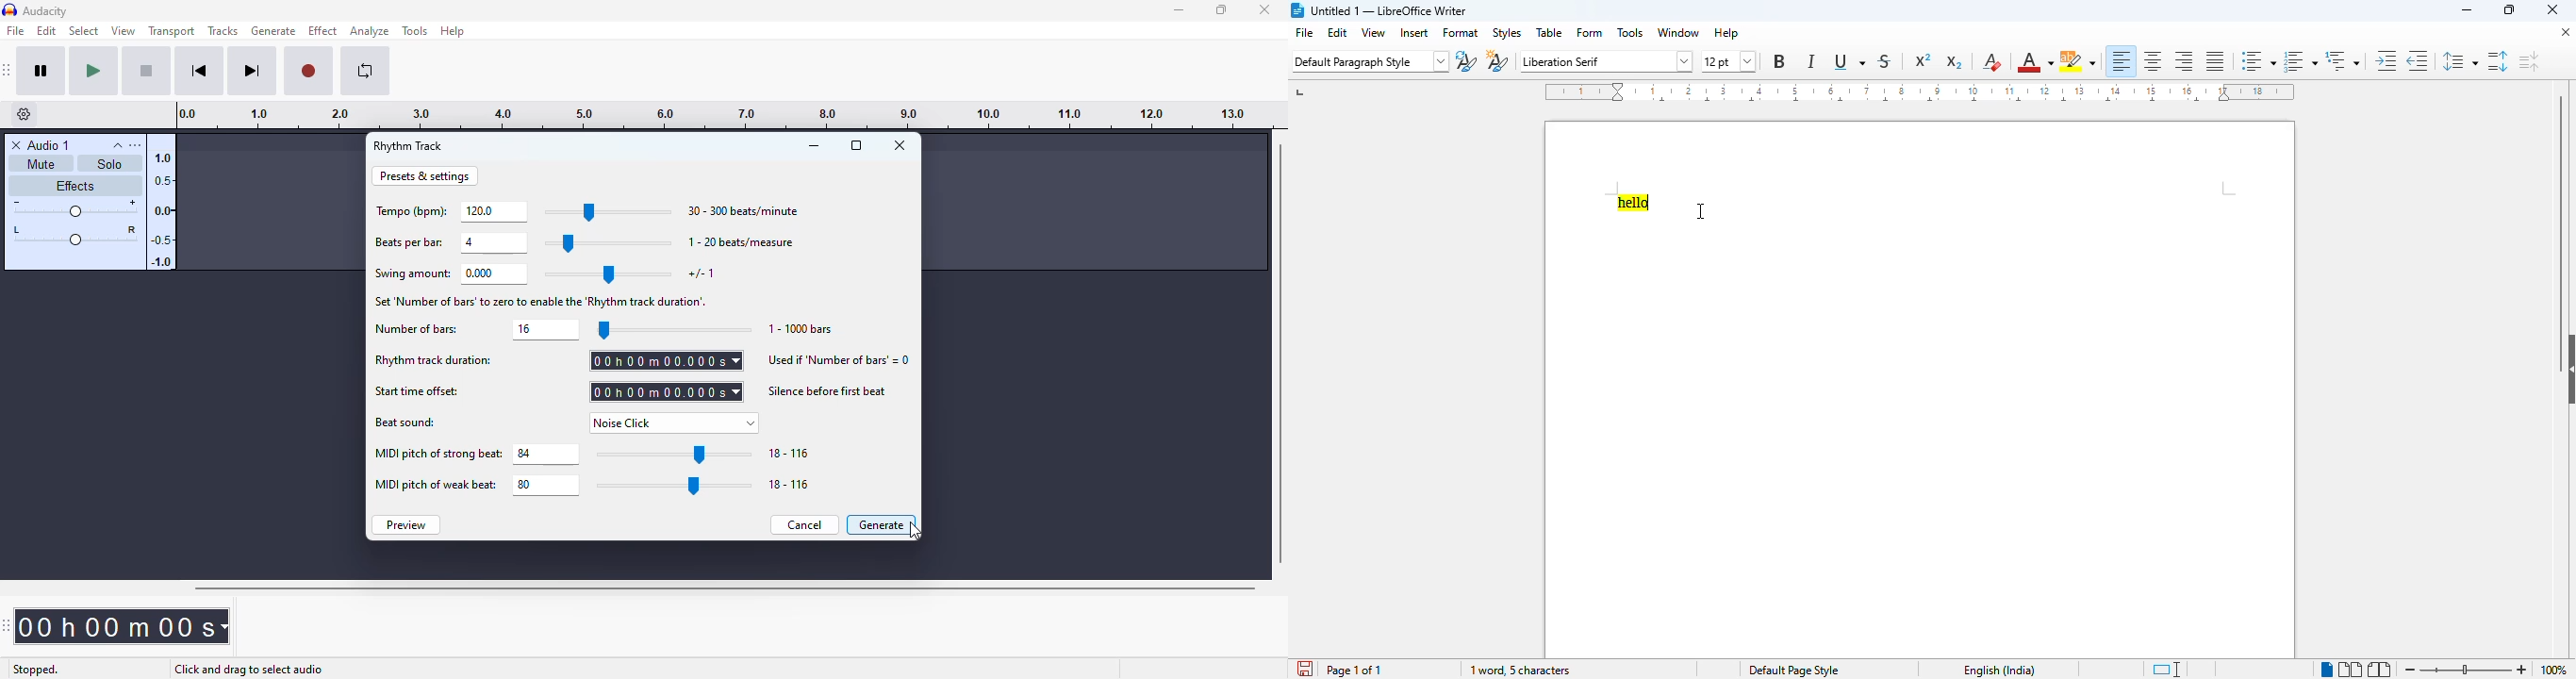 Image resolution: width=2576 pixels, height=700 pixels. I want to click on set number of bars, so click(546, 329).